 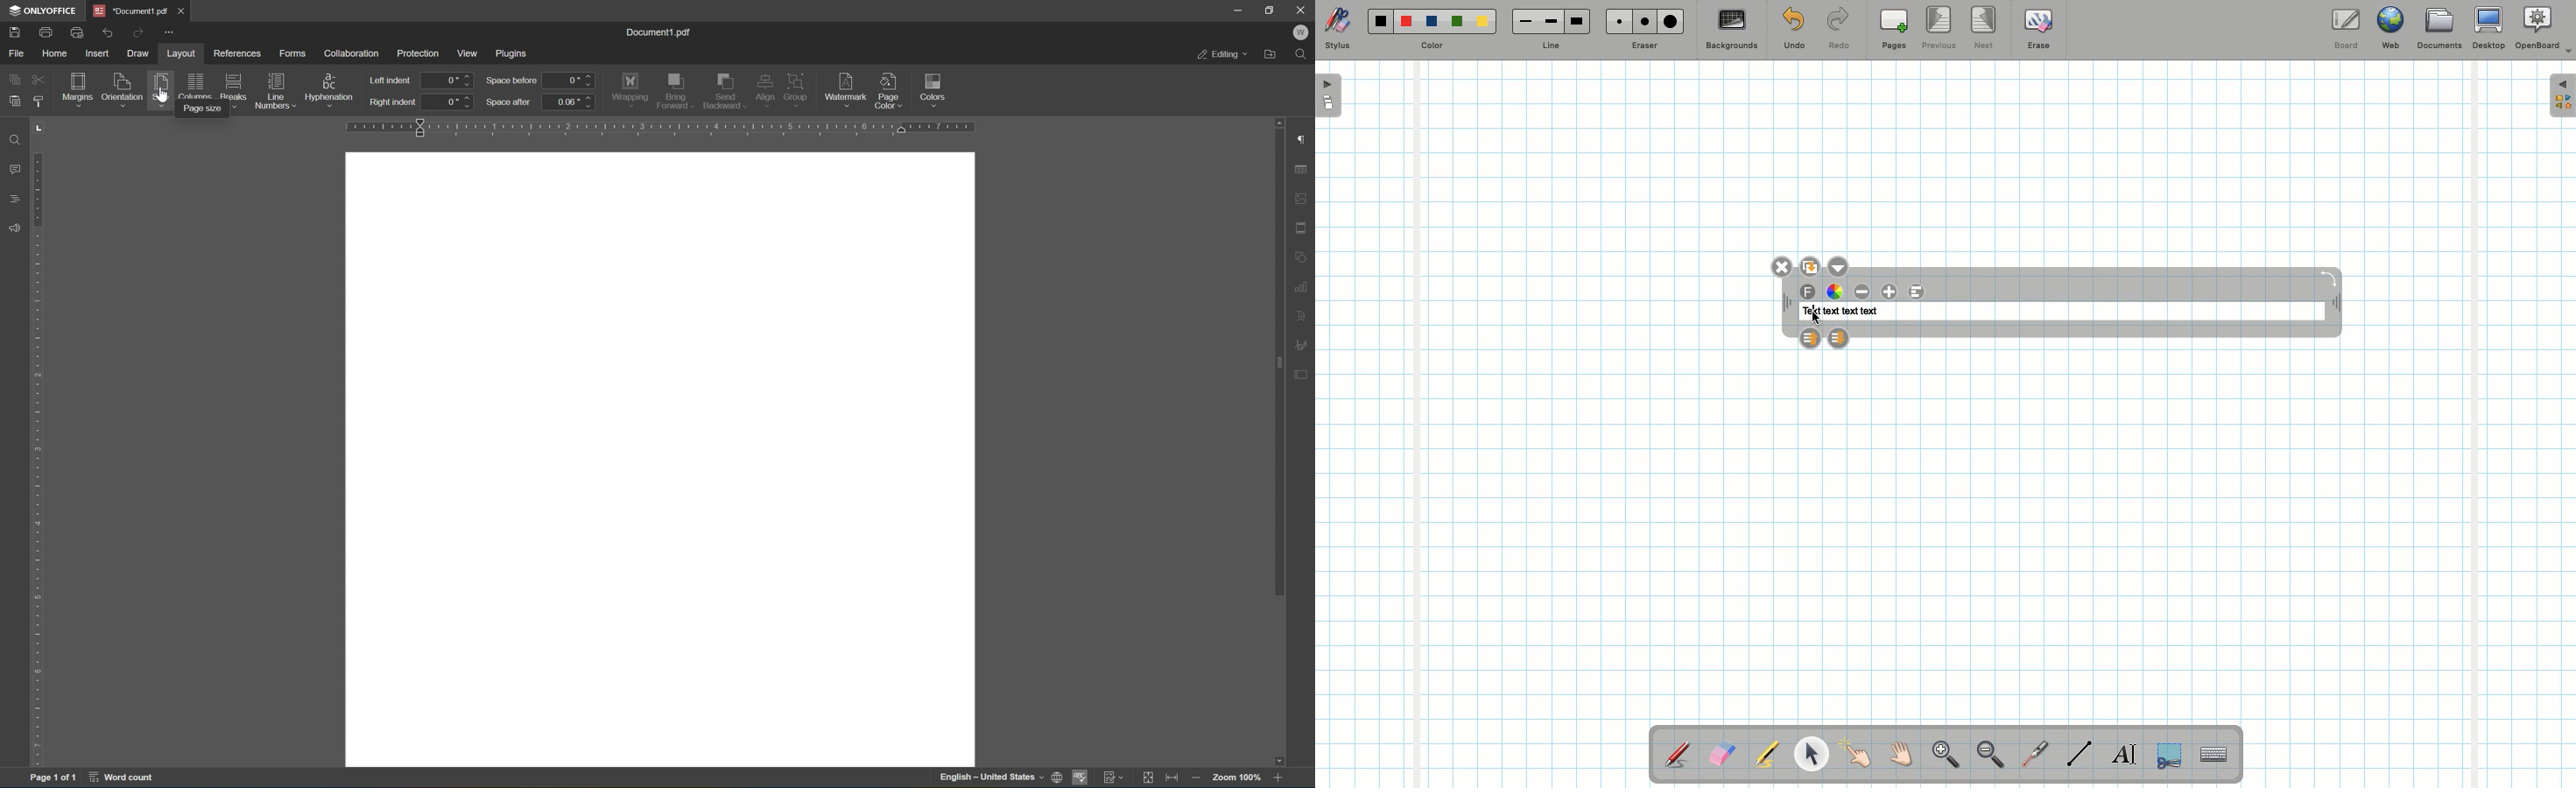 What do you see at coordinates (194, 84) in the screenshot?
I see `columns` at bounding box center [194, 84].